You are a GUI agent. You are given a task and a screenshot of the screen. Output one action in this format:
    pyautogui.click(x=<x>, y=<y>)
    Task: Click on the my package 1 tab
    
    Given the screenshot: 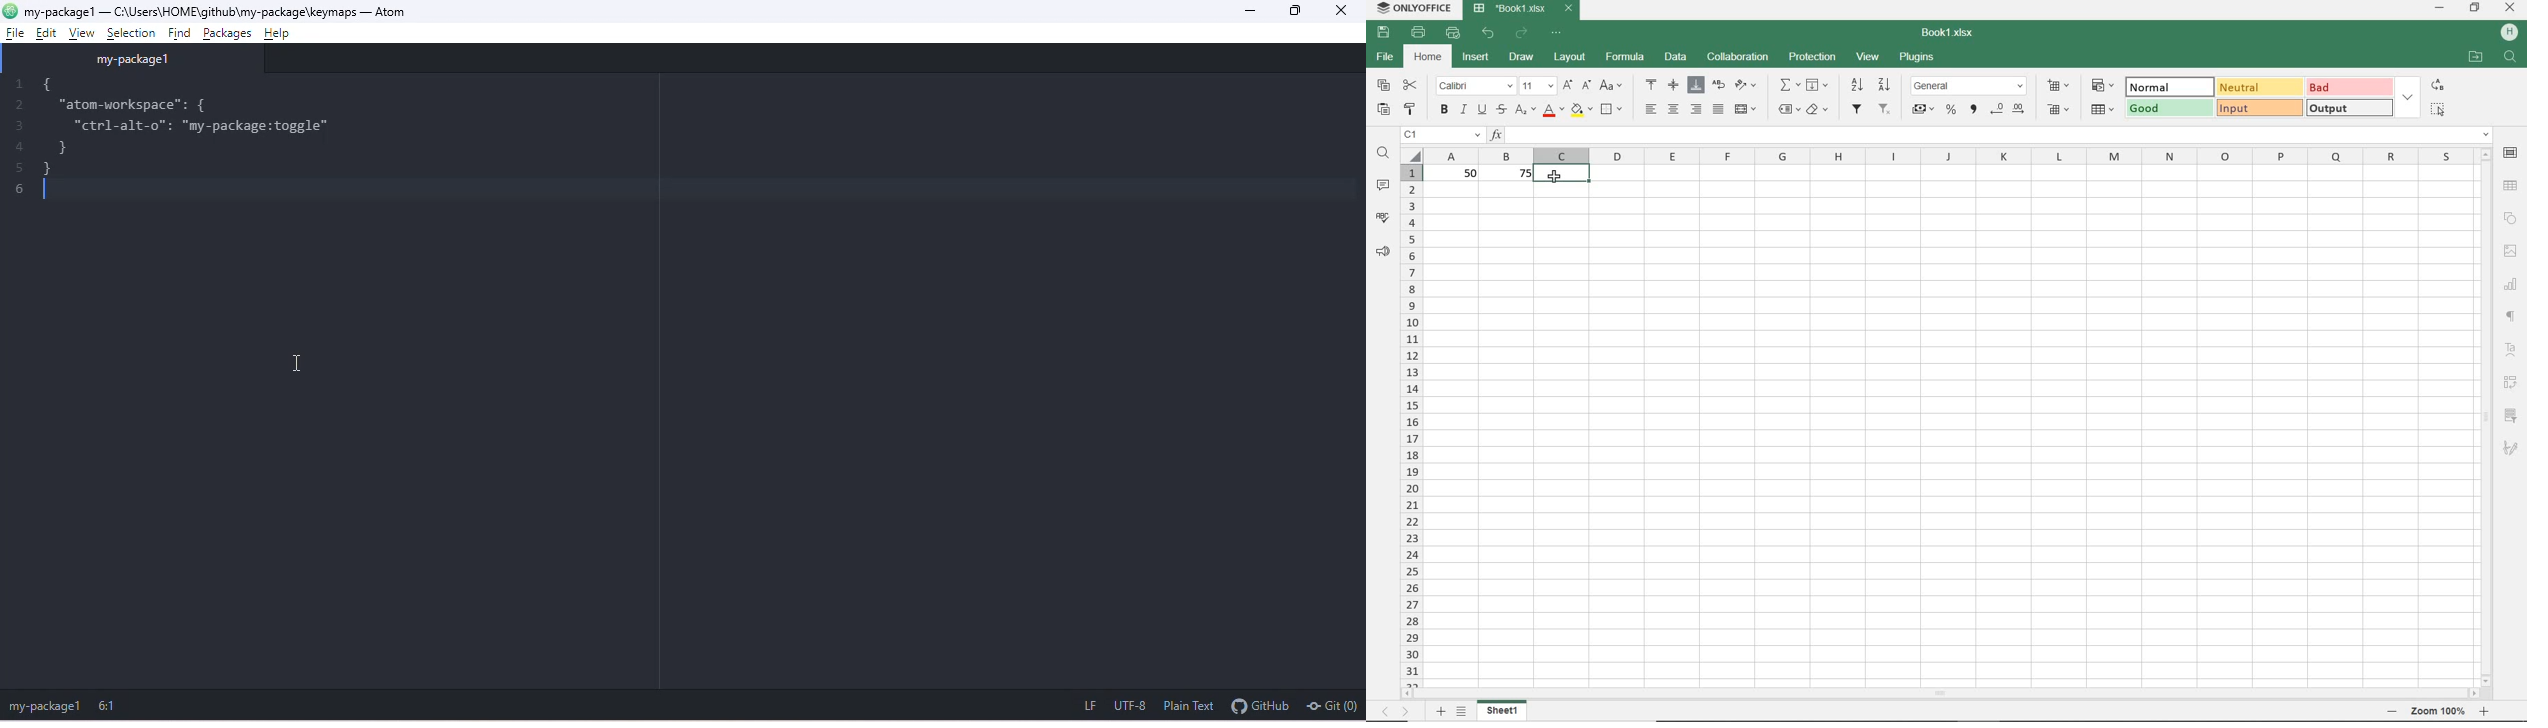 What is the action you would take?
    pyautogui.click(x=134, y=59)
    